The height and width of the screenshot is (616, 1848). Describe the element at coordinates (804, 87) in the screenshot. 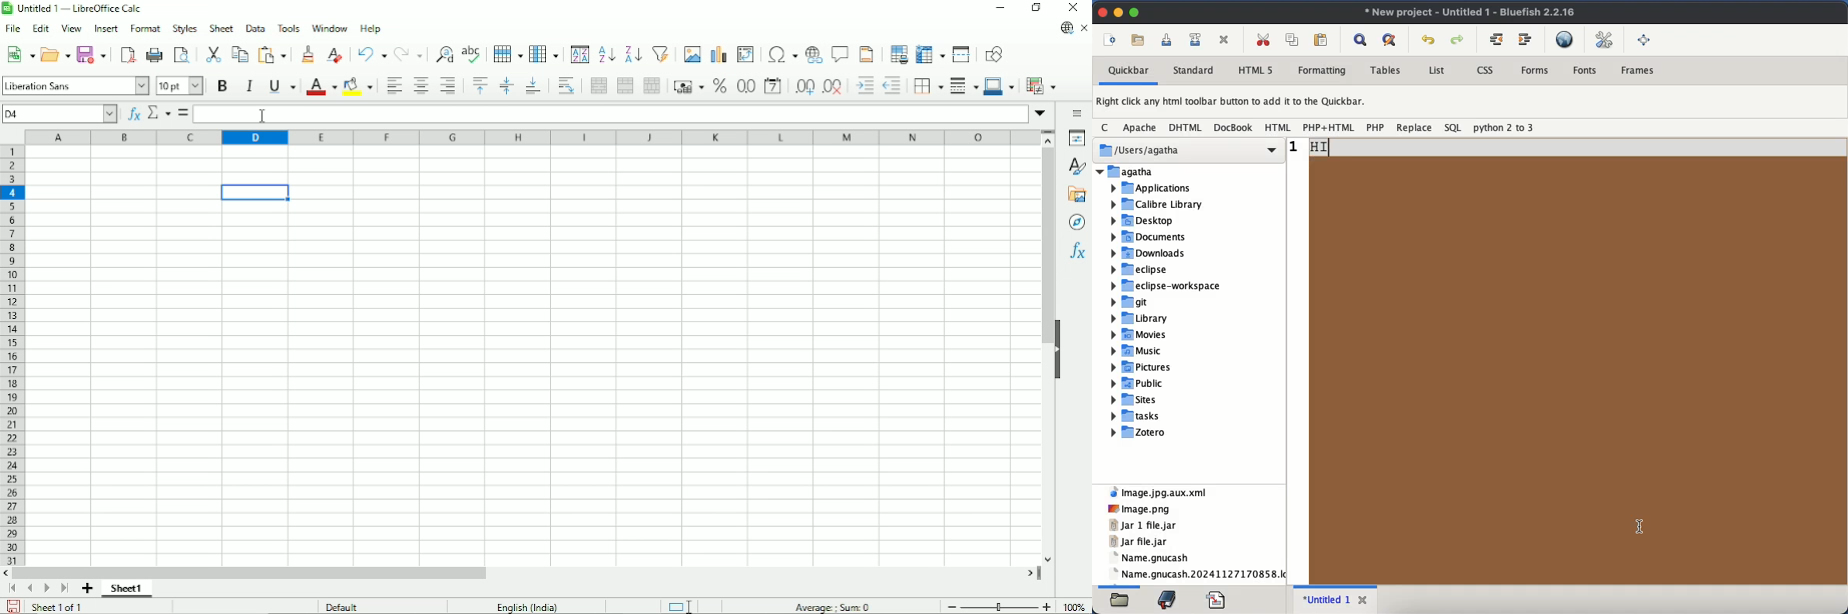

I see `Add decimal place` at that location.